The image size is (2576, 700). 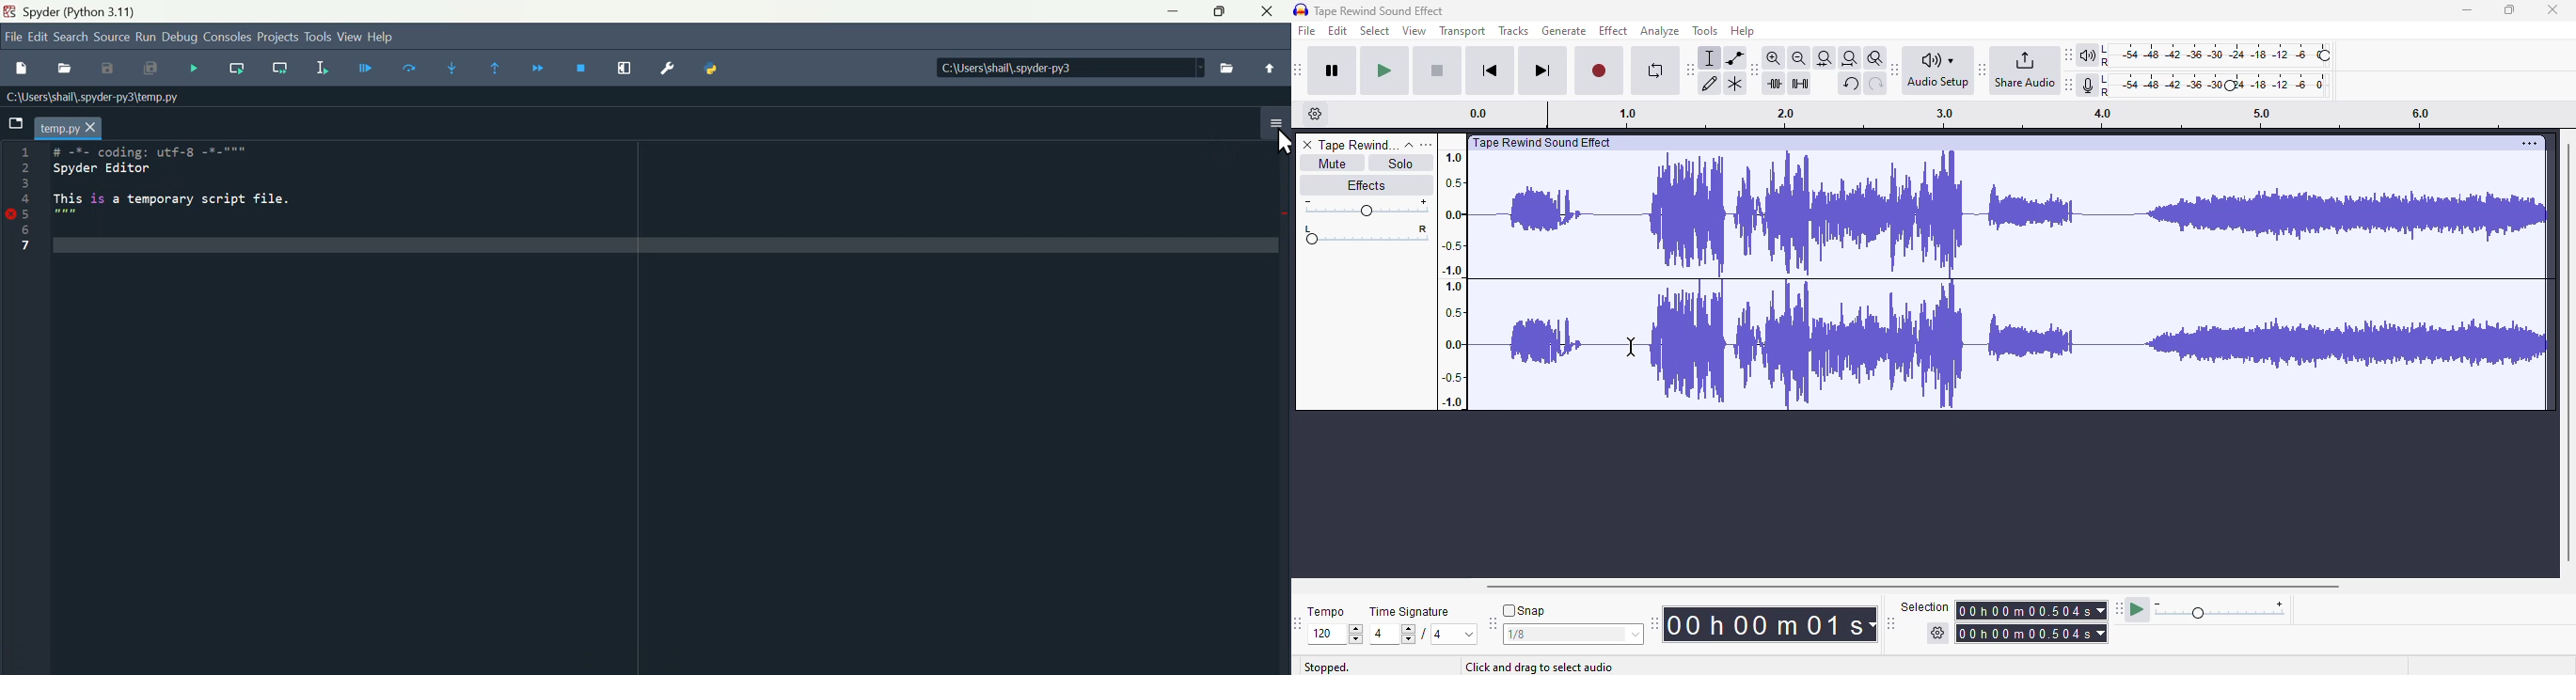 What do you see at coordinates (73, 38) in the screenshot?
I see `search` at bounding box center [73, 38].